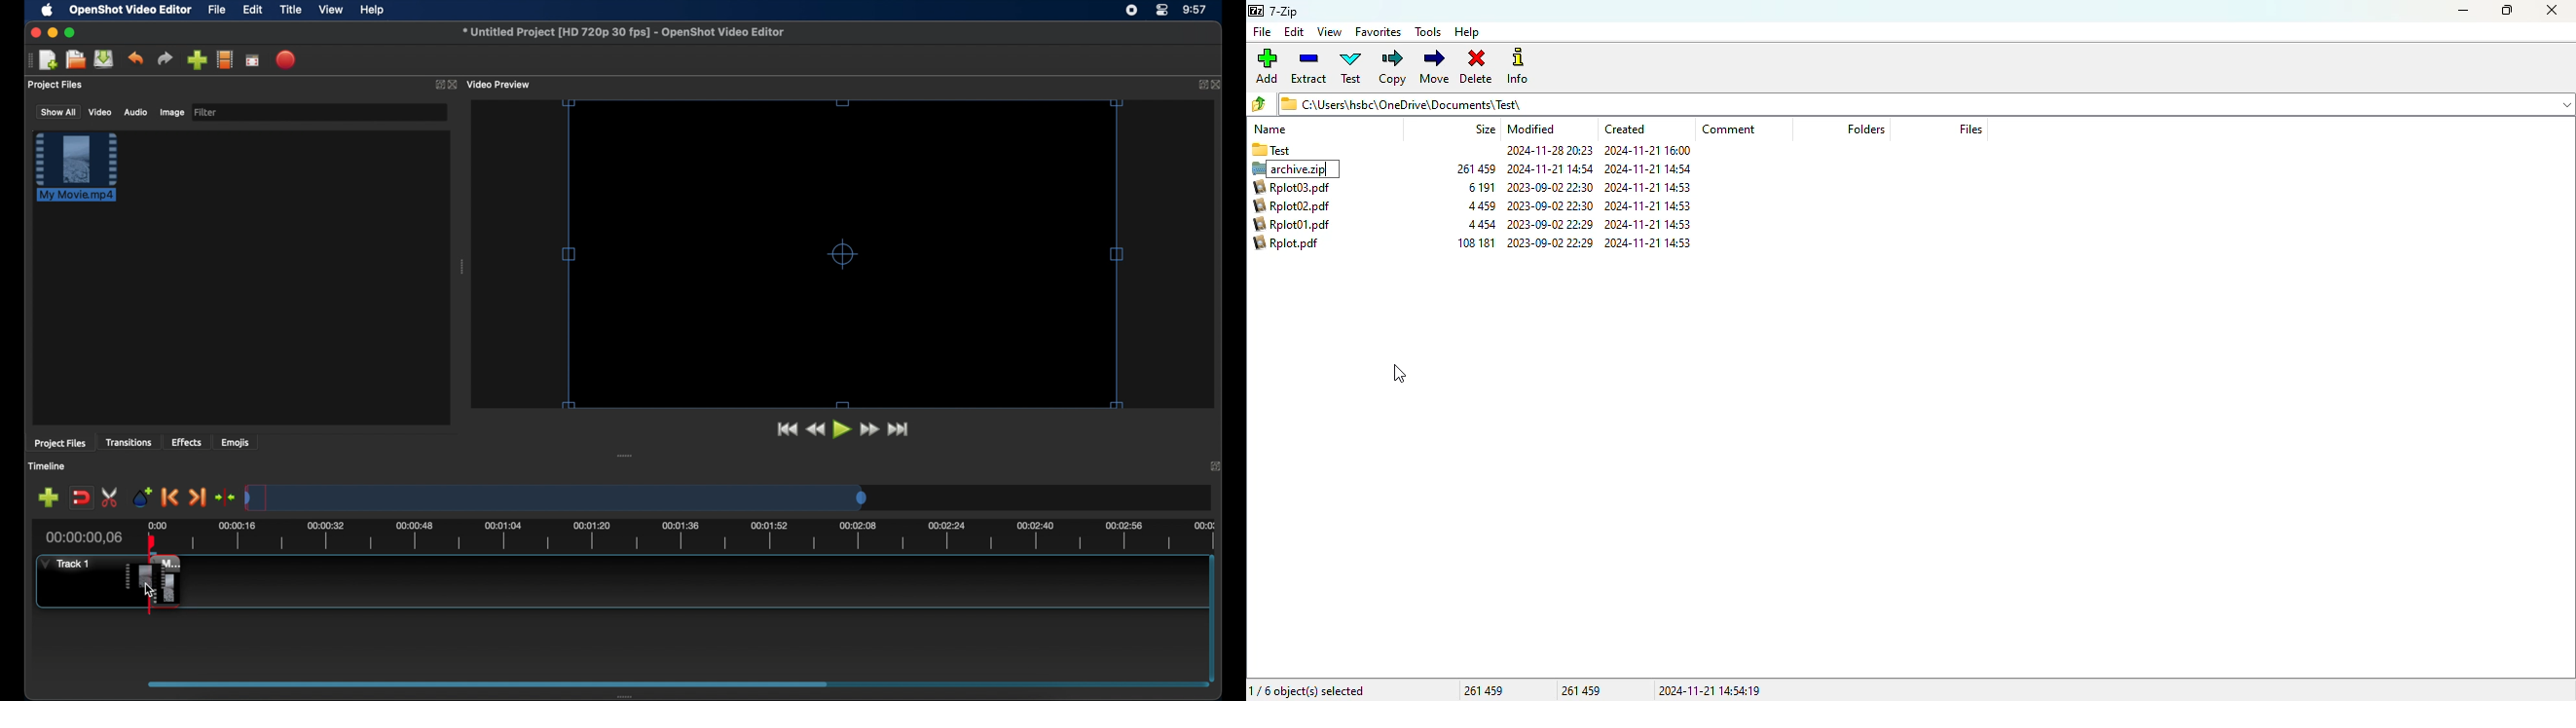  Describe the element at coordinates (1651, 167) in the screenshot. I see `2024-11-21 14:54` at that location.